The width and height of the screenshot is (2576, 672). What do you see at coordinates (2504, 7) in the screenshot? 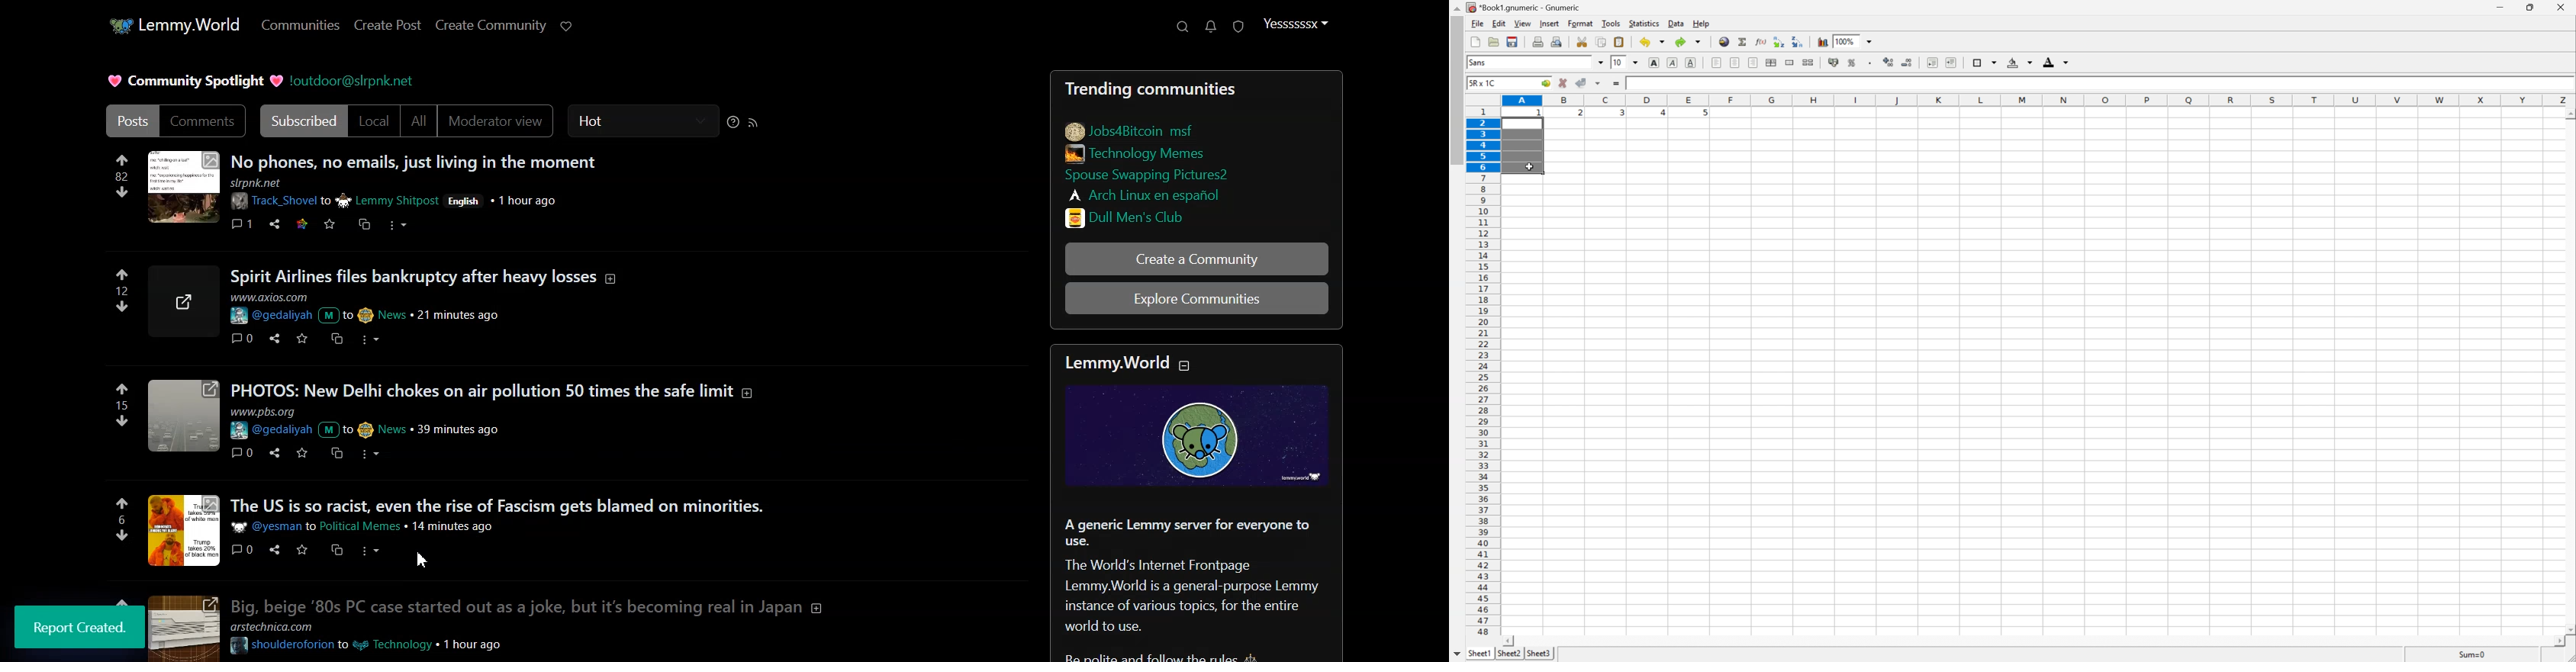
I see `minimize` at bounding box center [2504, 7].